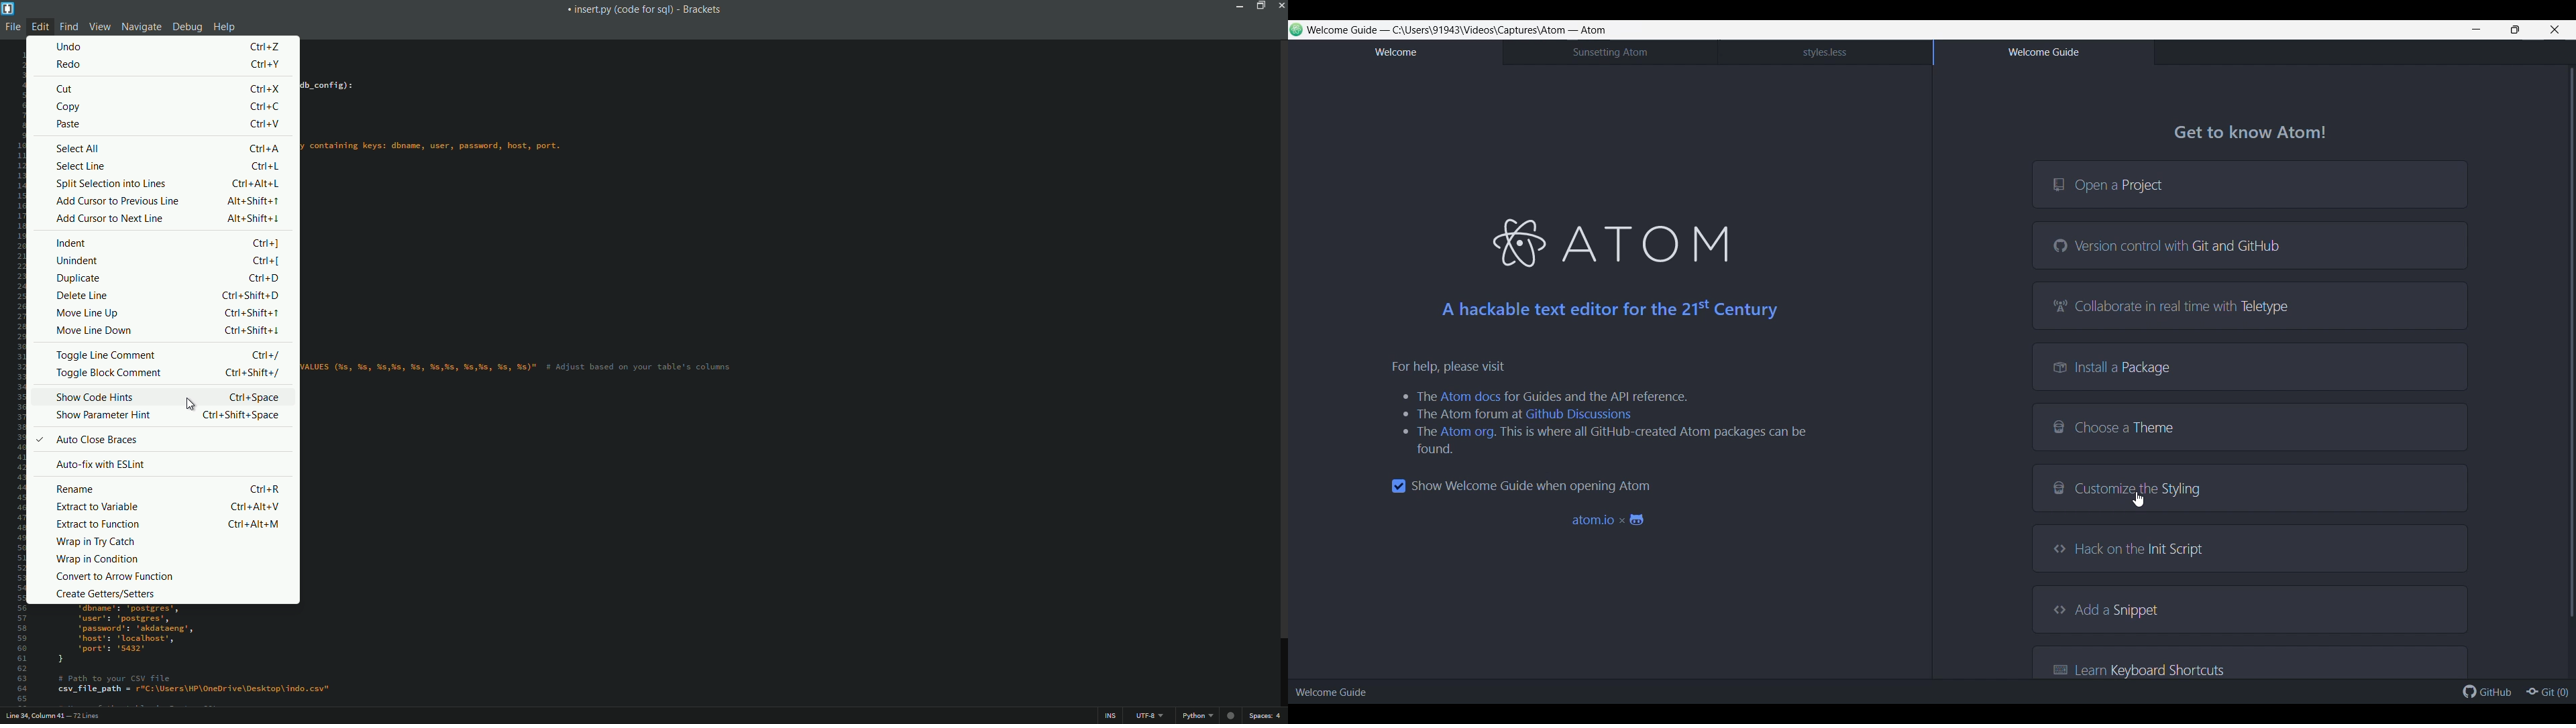 The height and width of the screenshot is (728, 2576). I want to click on maximize, so click(1261, 7).